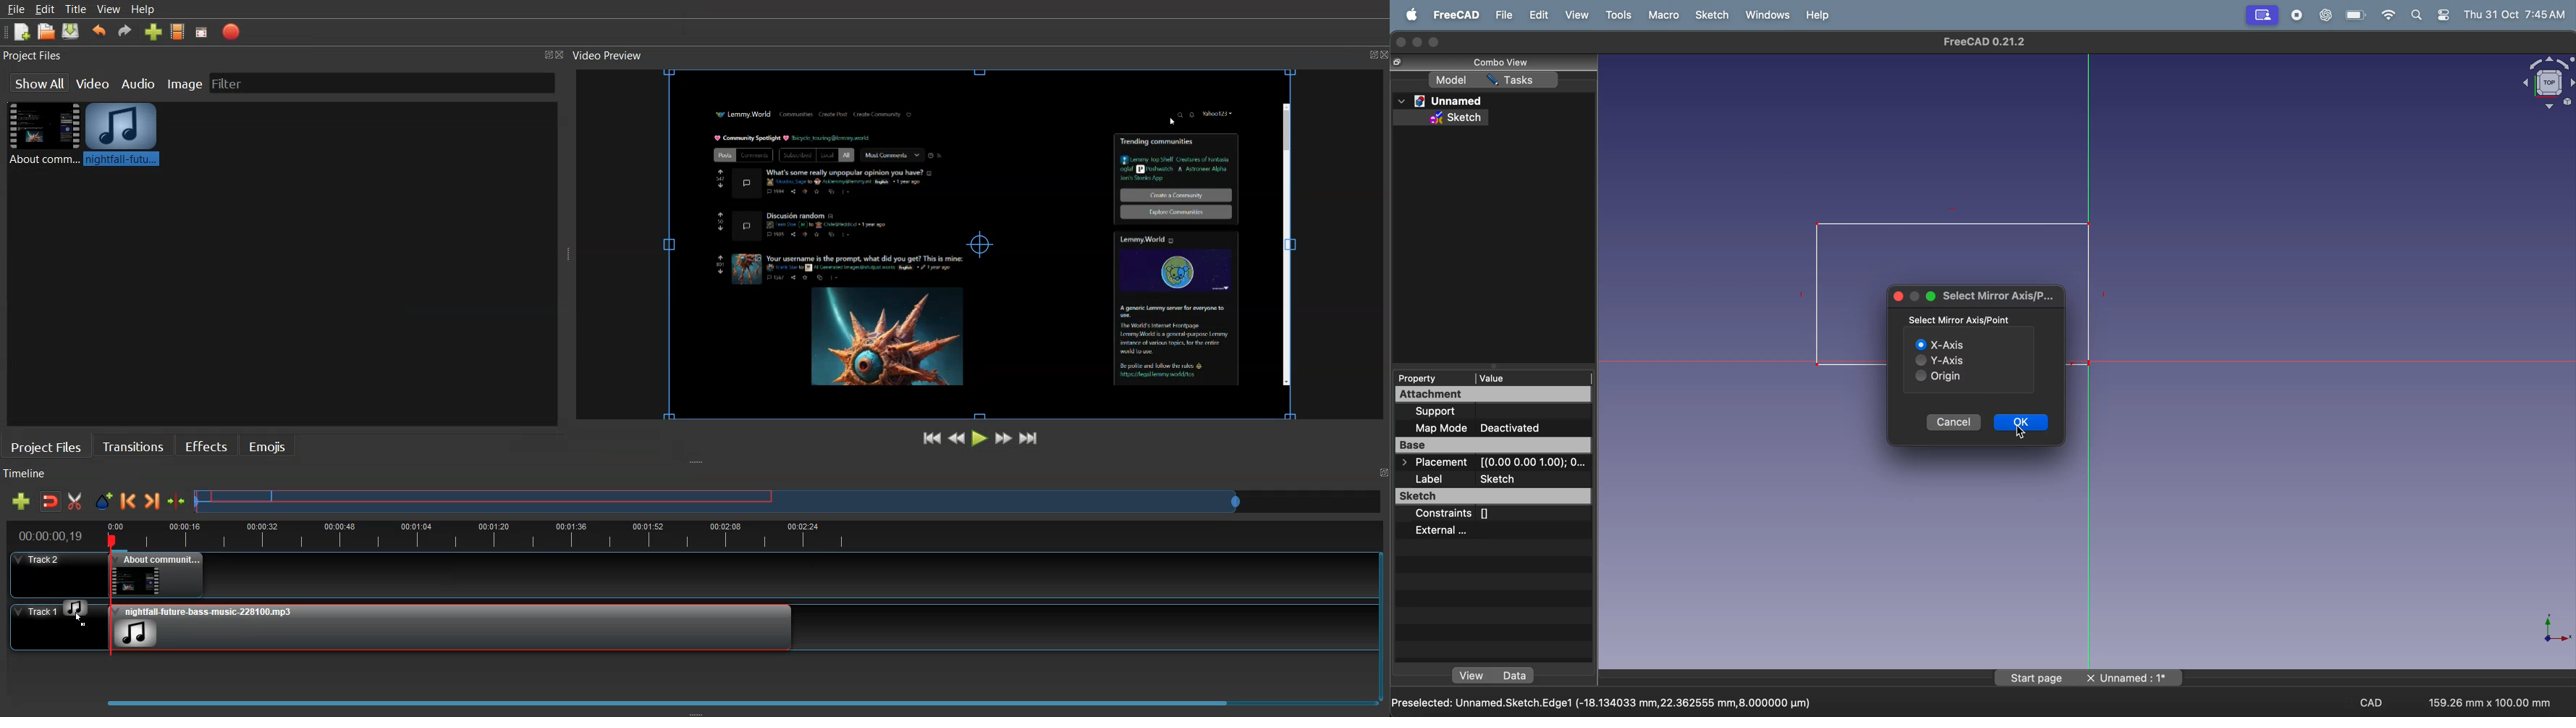 This screenshot has width=2576, height=728. What do you see at coordinates (1494, 496) in the screenshot?
I see `sketch` at bounding box center [1494, 496].